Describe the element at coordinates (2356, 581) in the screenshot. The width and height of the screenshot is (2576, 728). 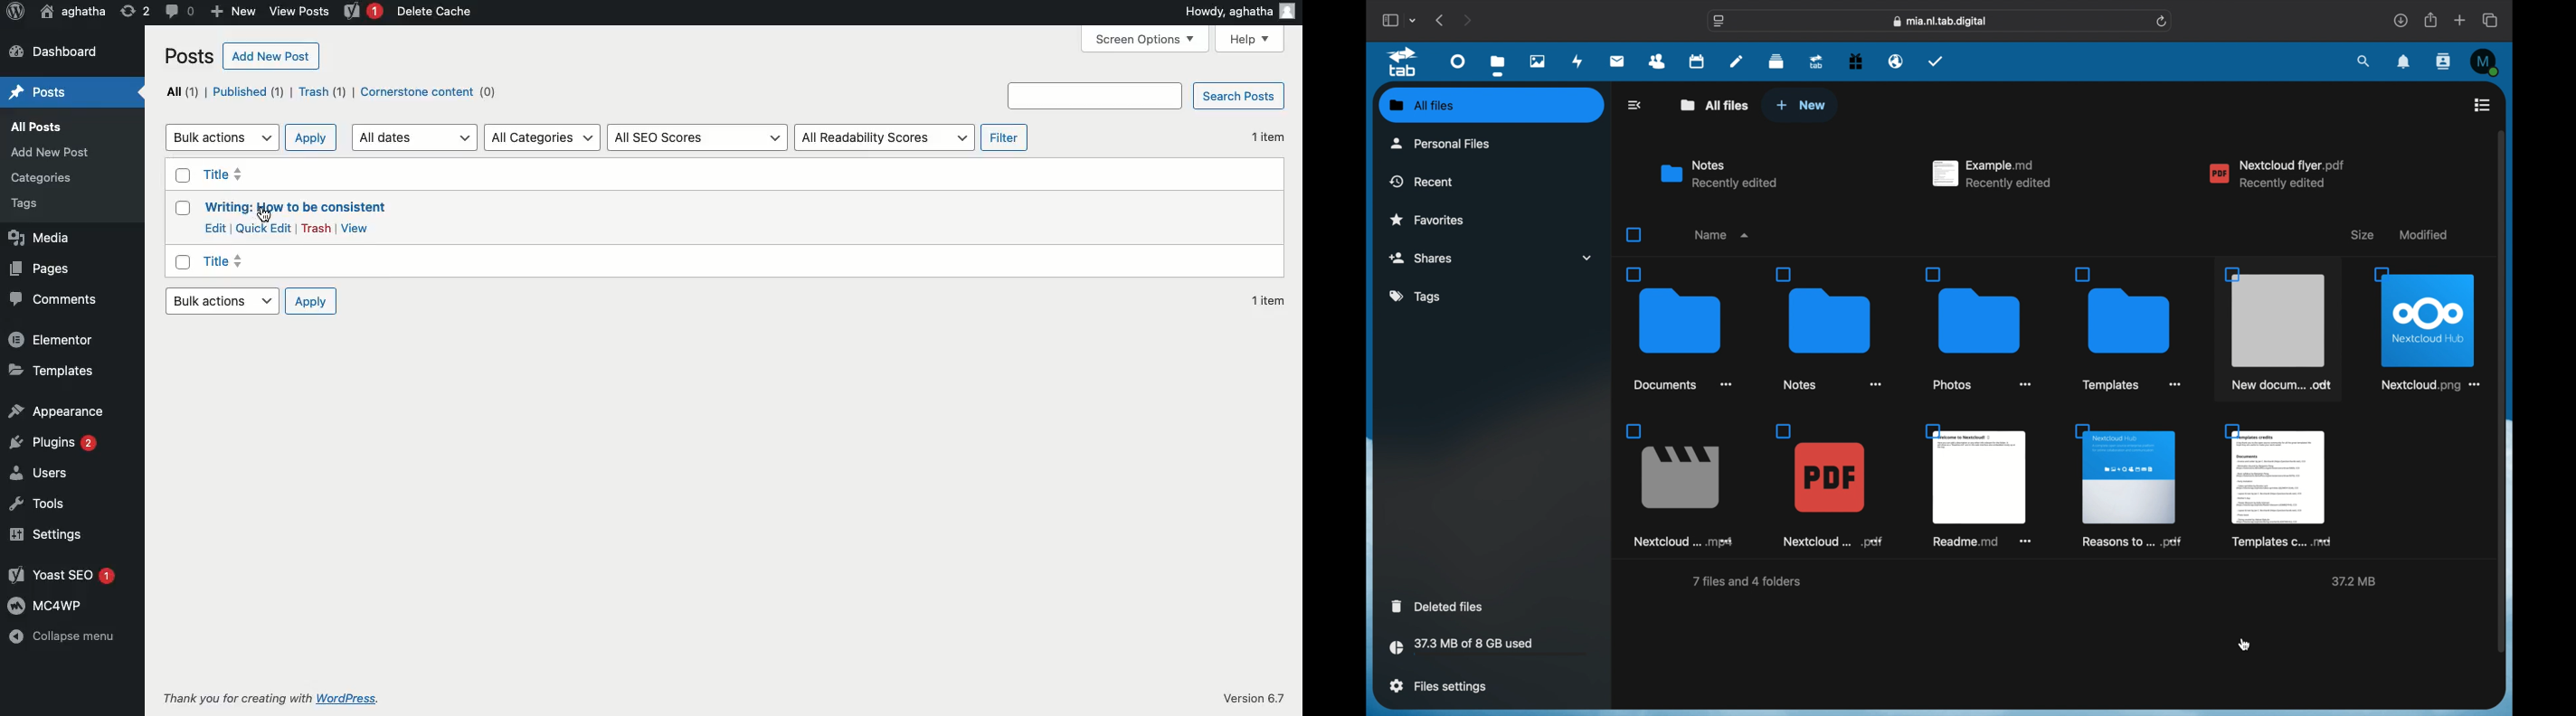
I see `37.2 MB` at that location.